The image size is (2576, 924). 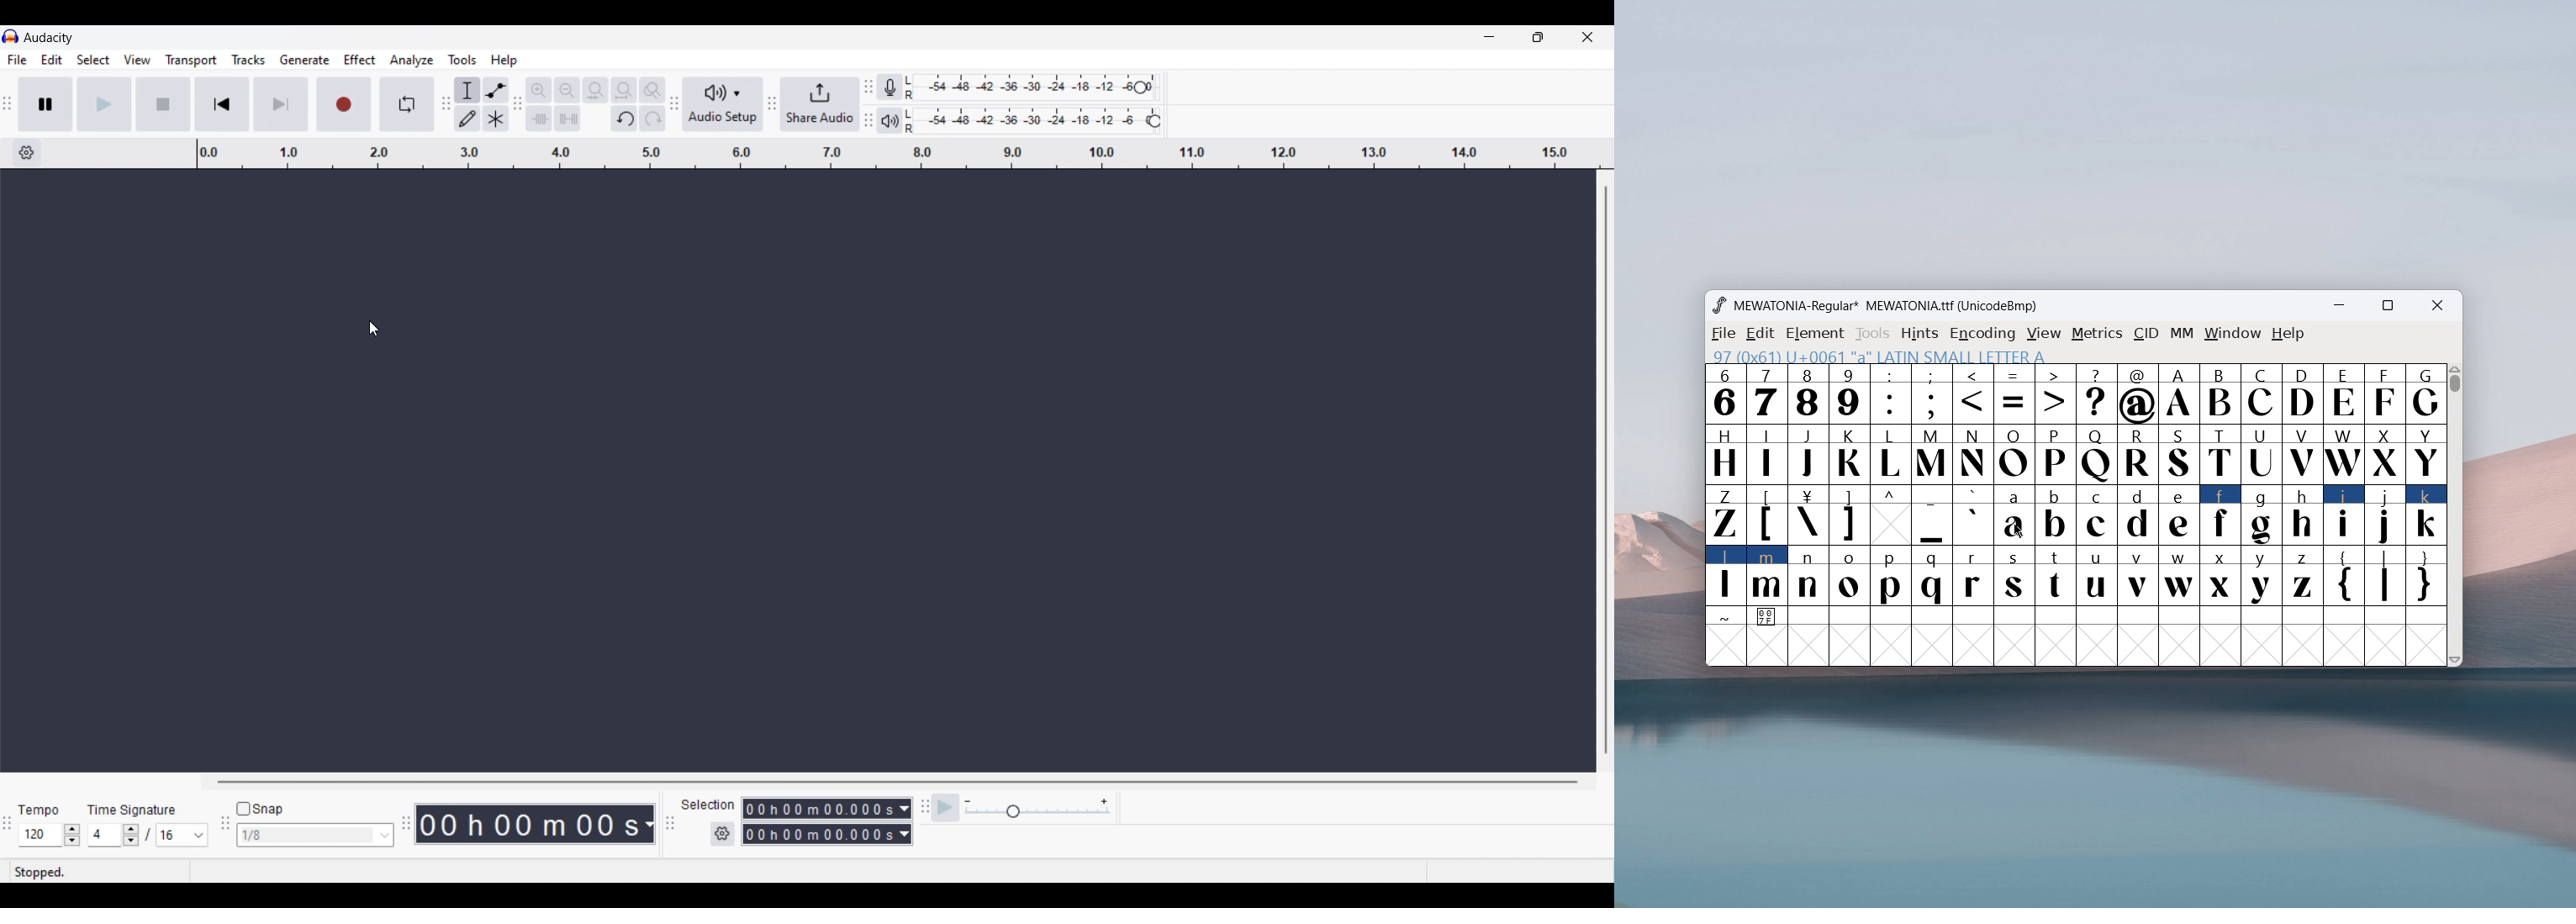 What do you see at coordinates (1766, 393) in the screenshot?
I see `7` at bounding box center [1766, 393].